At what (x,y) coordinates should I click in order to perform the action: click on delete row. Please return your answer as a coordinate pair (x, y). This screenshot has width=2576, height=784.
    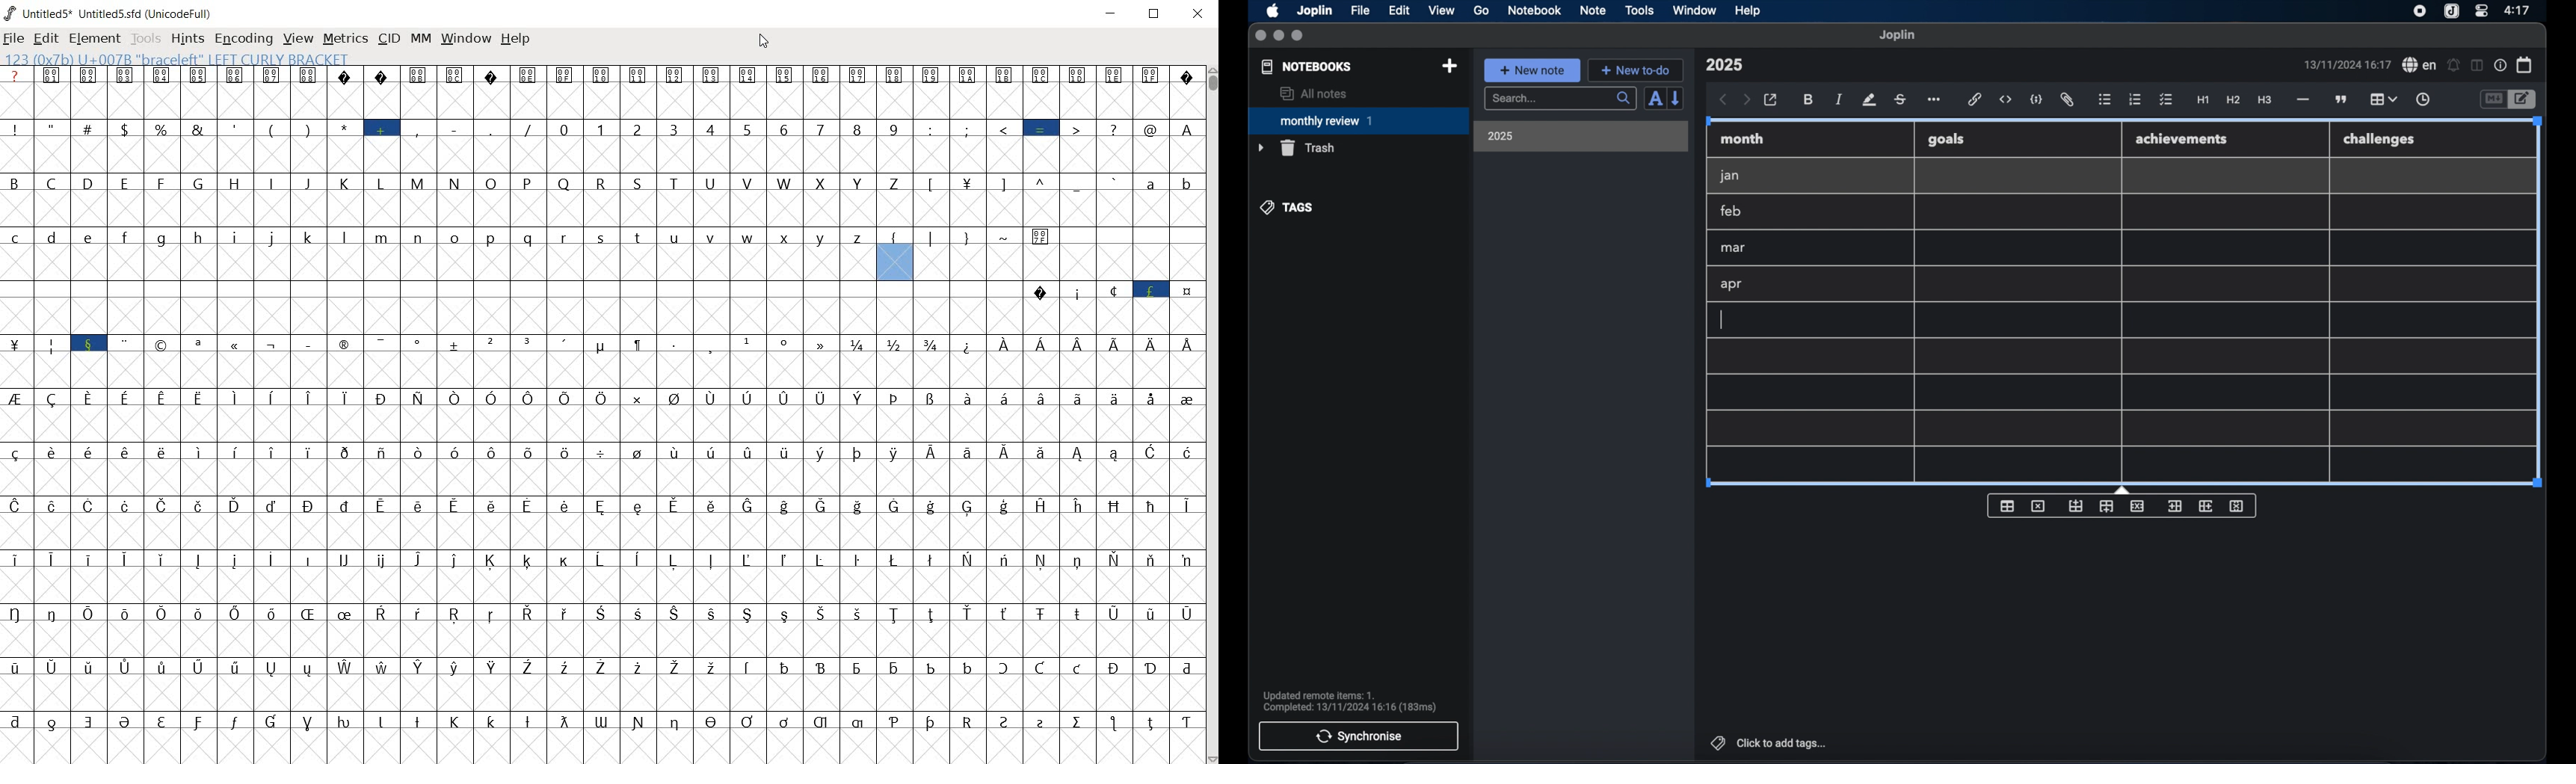
    Looking at the image, I should click on (2139, 505).